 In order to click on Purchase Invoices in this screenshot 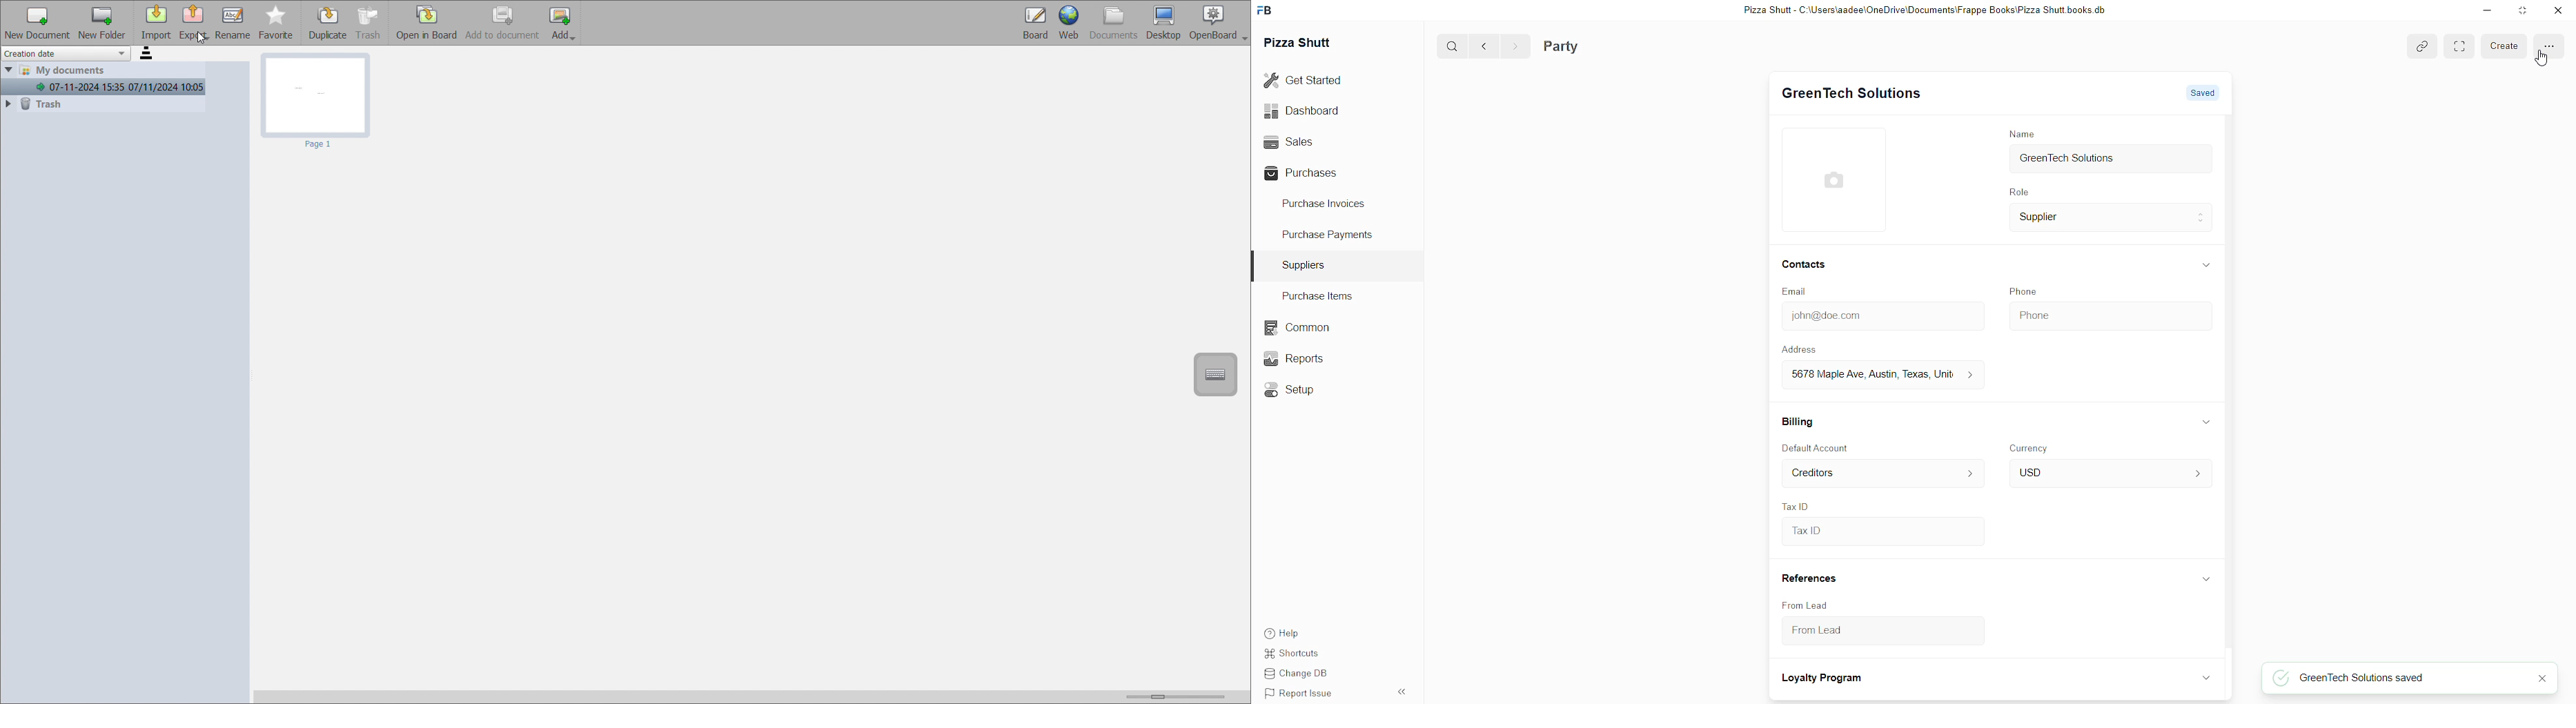, I will do `click(1329, 206)`.